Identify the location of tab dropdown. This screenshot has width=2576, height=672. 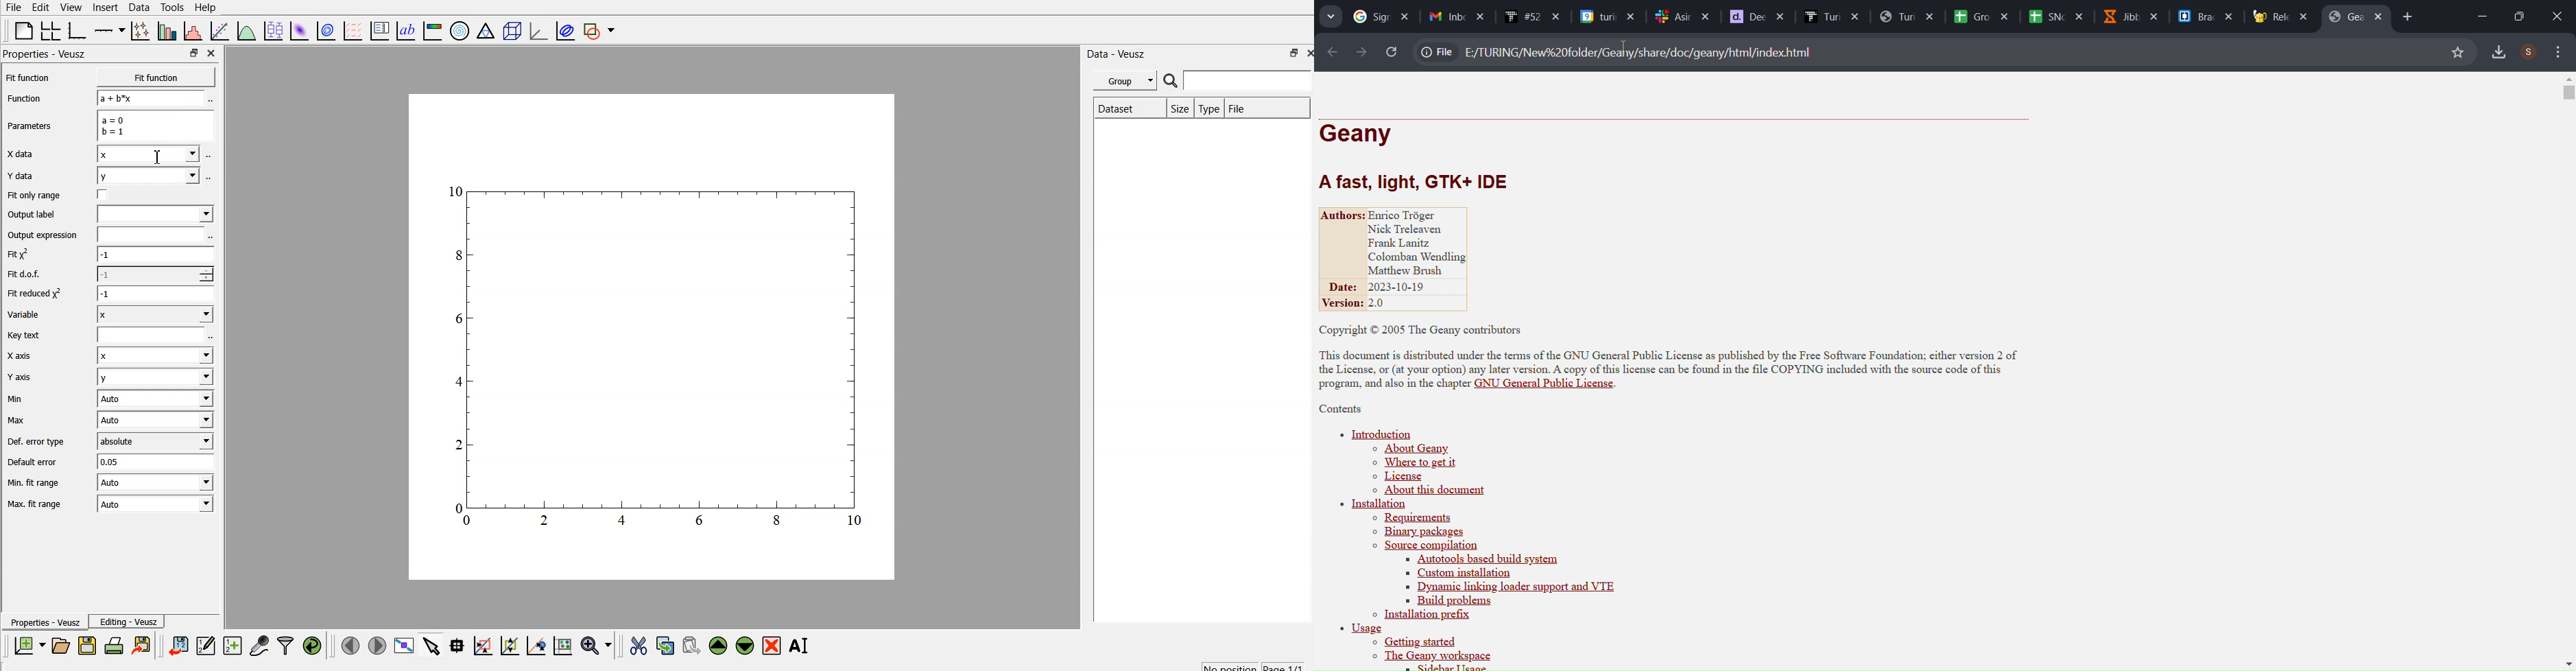
(1331, 16).